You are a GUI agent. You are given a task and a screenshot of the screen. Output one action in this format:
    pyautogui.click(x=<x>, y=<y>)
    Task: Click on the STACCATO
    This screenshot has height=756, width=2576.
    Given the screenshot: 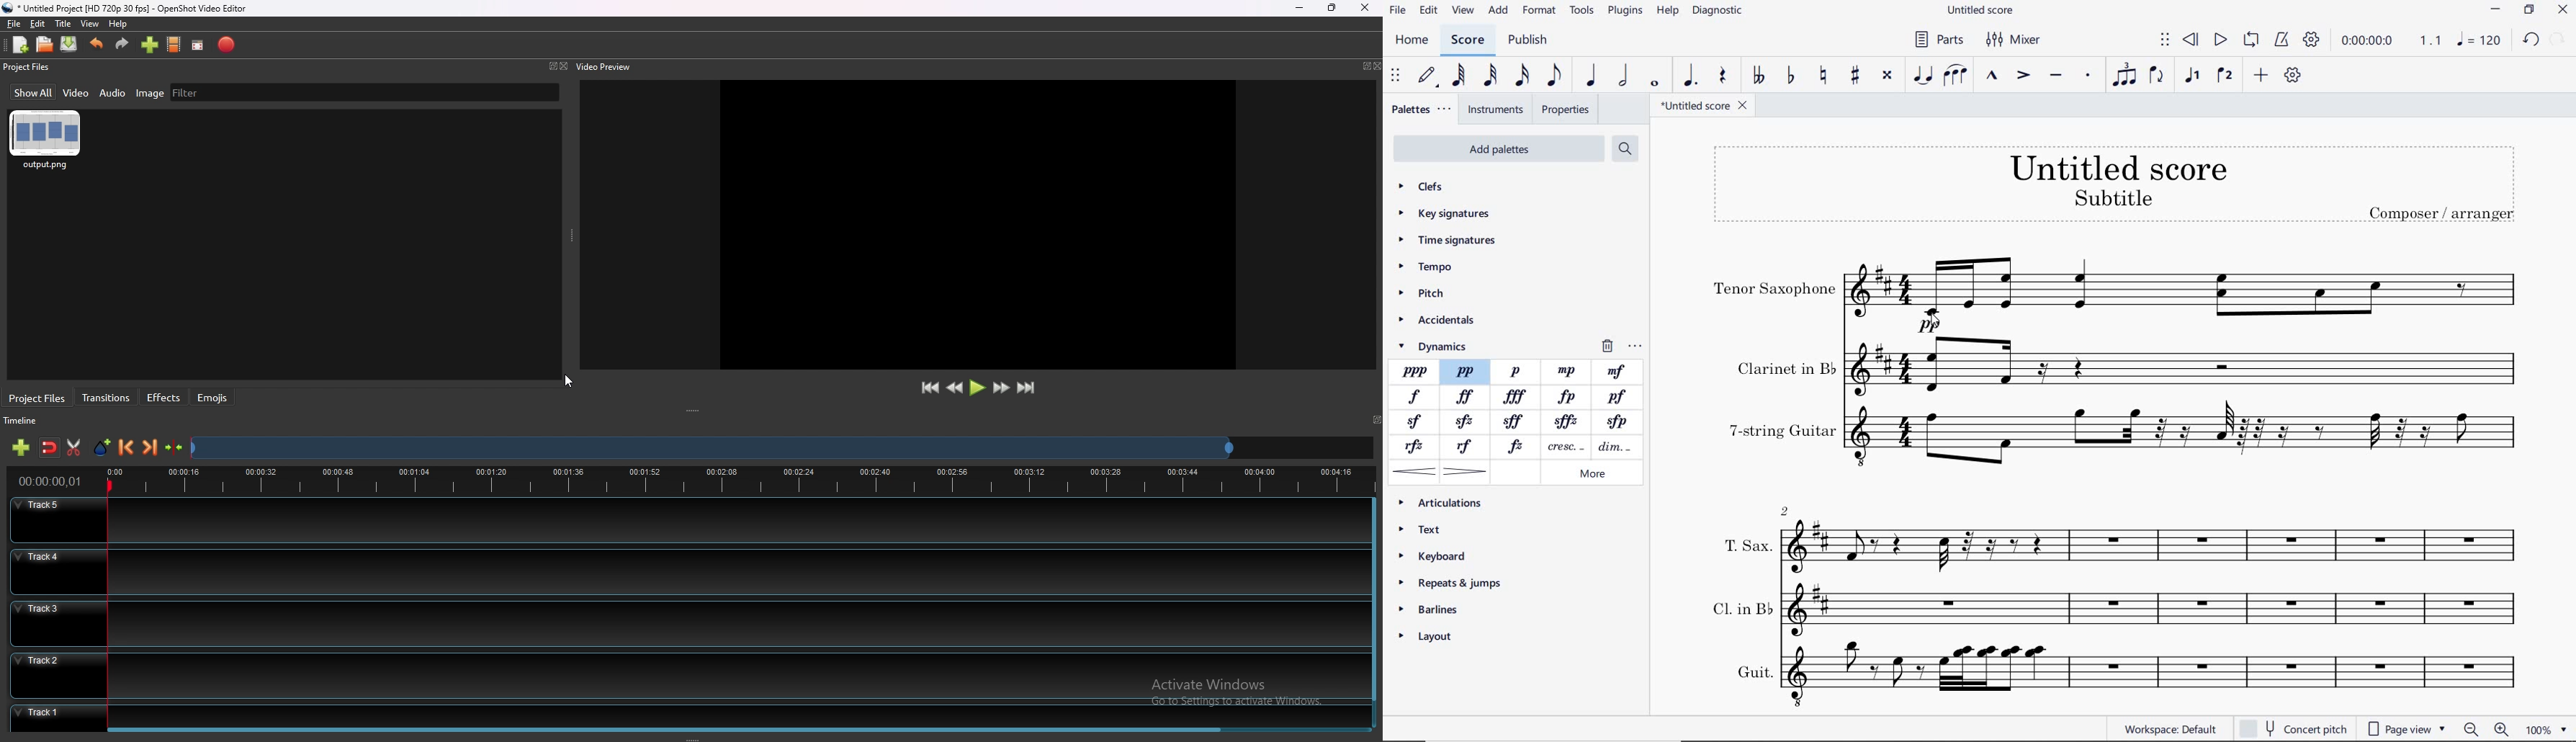 What is the action you would take?
    pyautogui.click(x=2090, y=77)
    